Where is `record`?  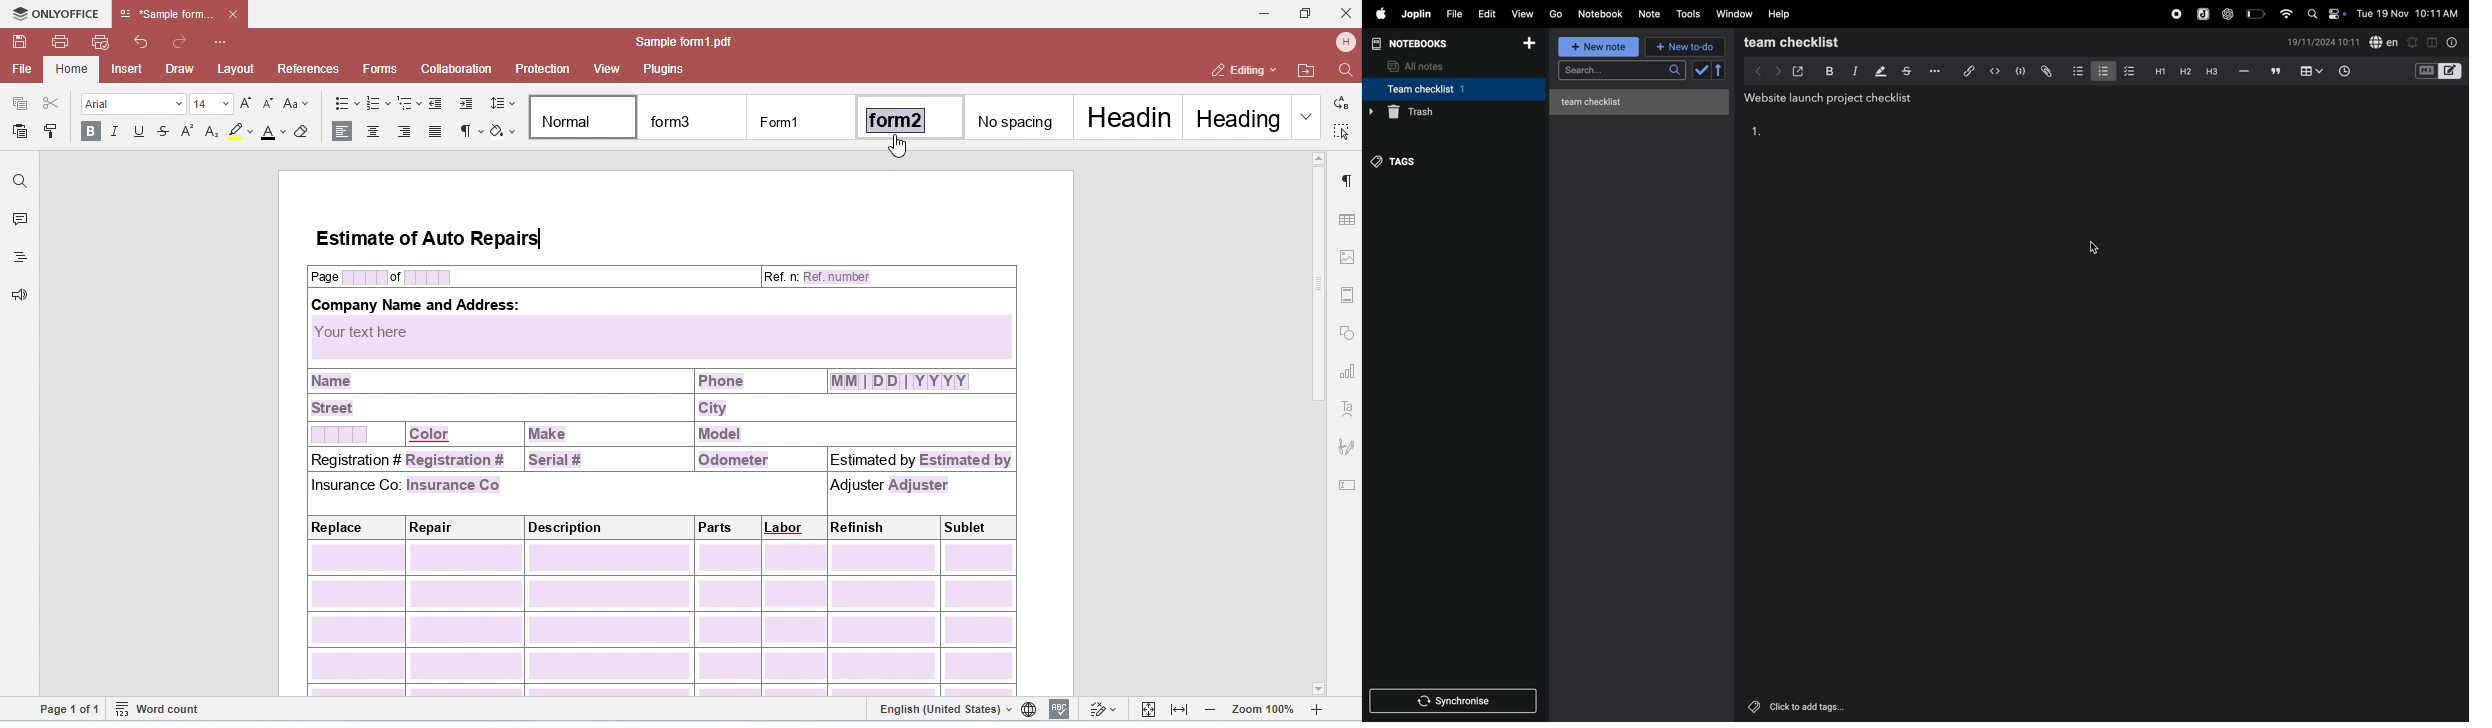
record is located at coordinates (2173, 14).